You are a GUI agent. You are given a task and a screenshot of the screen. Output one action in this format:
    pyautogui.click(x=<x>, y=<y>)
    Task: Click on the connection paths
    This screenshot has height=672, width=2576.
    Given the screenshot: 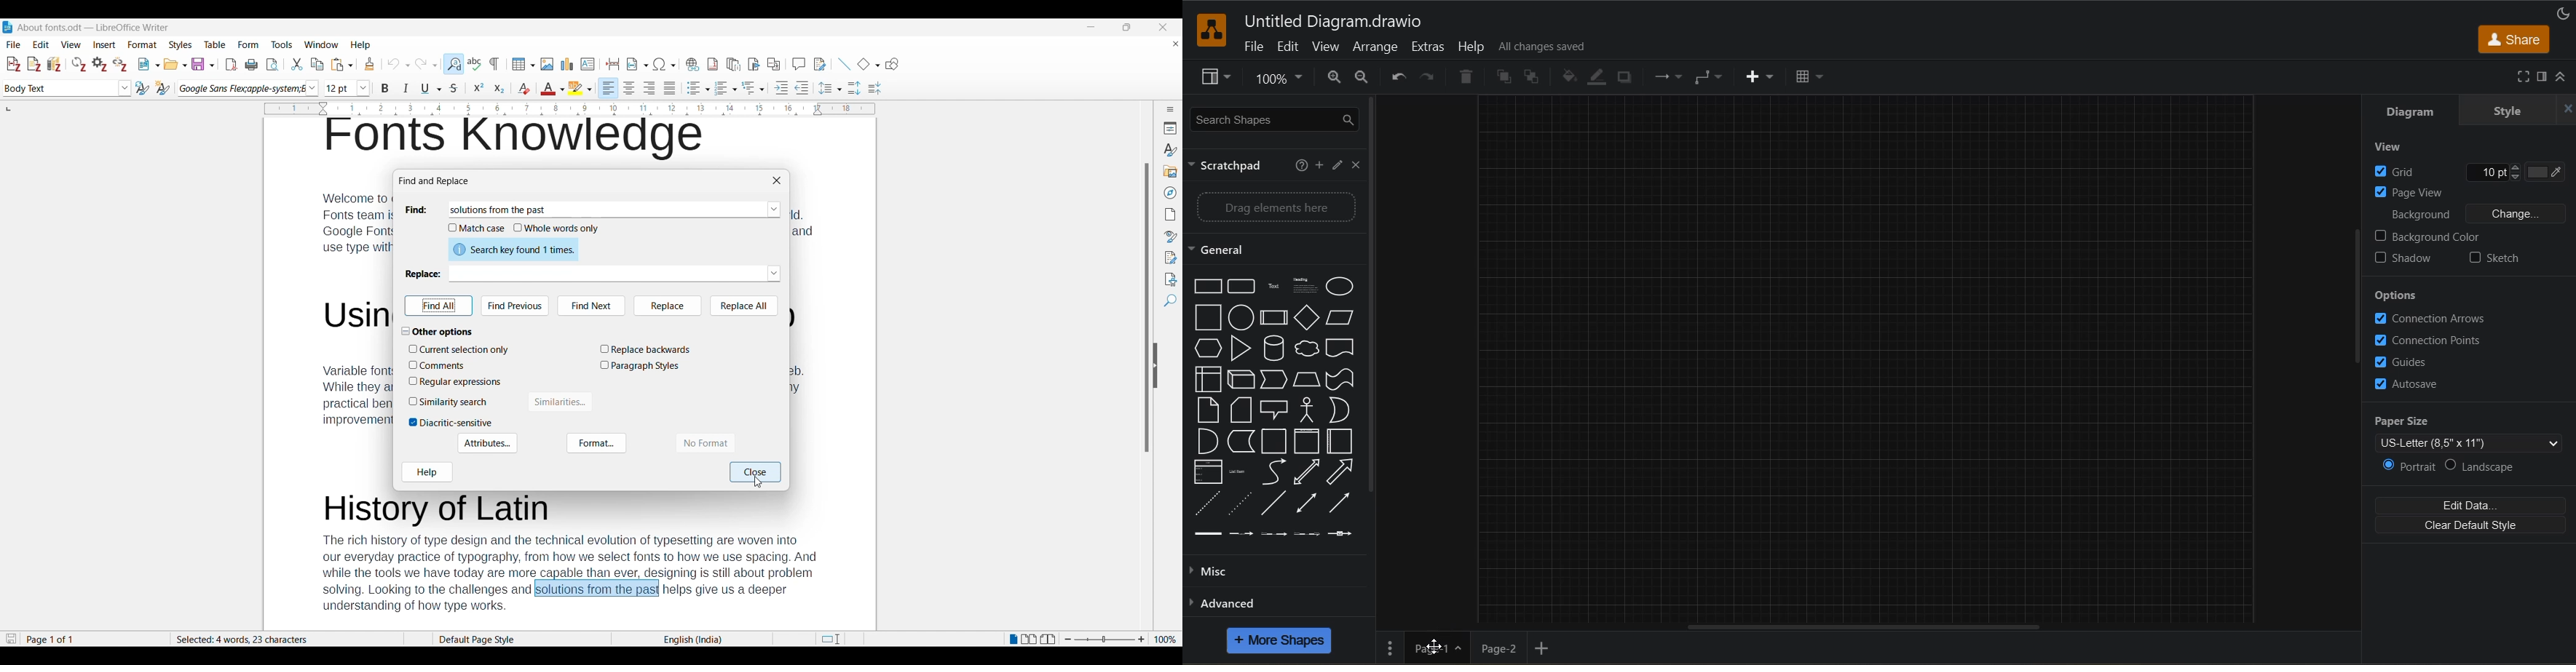 What is the action you would take?
    pyautogui.click(x=2433, y=341)
    